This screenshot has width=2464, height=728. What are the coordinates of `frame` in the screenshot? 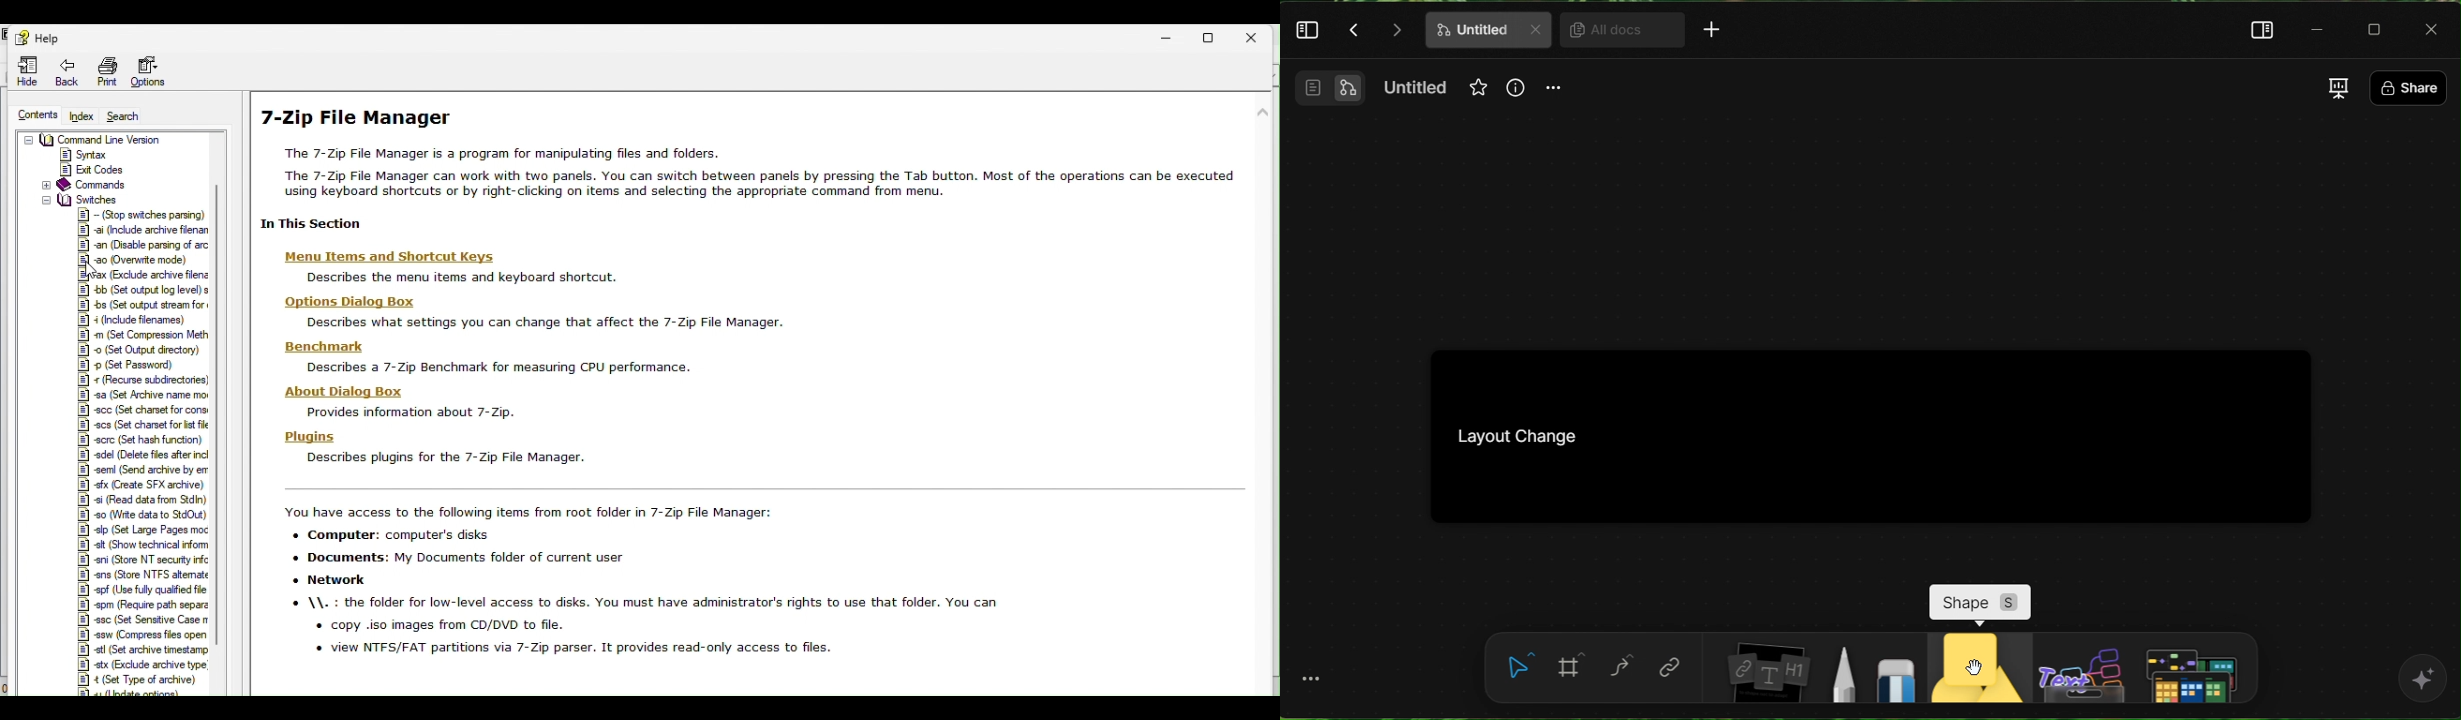 It's located at (1572, 665).